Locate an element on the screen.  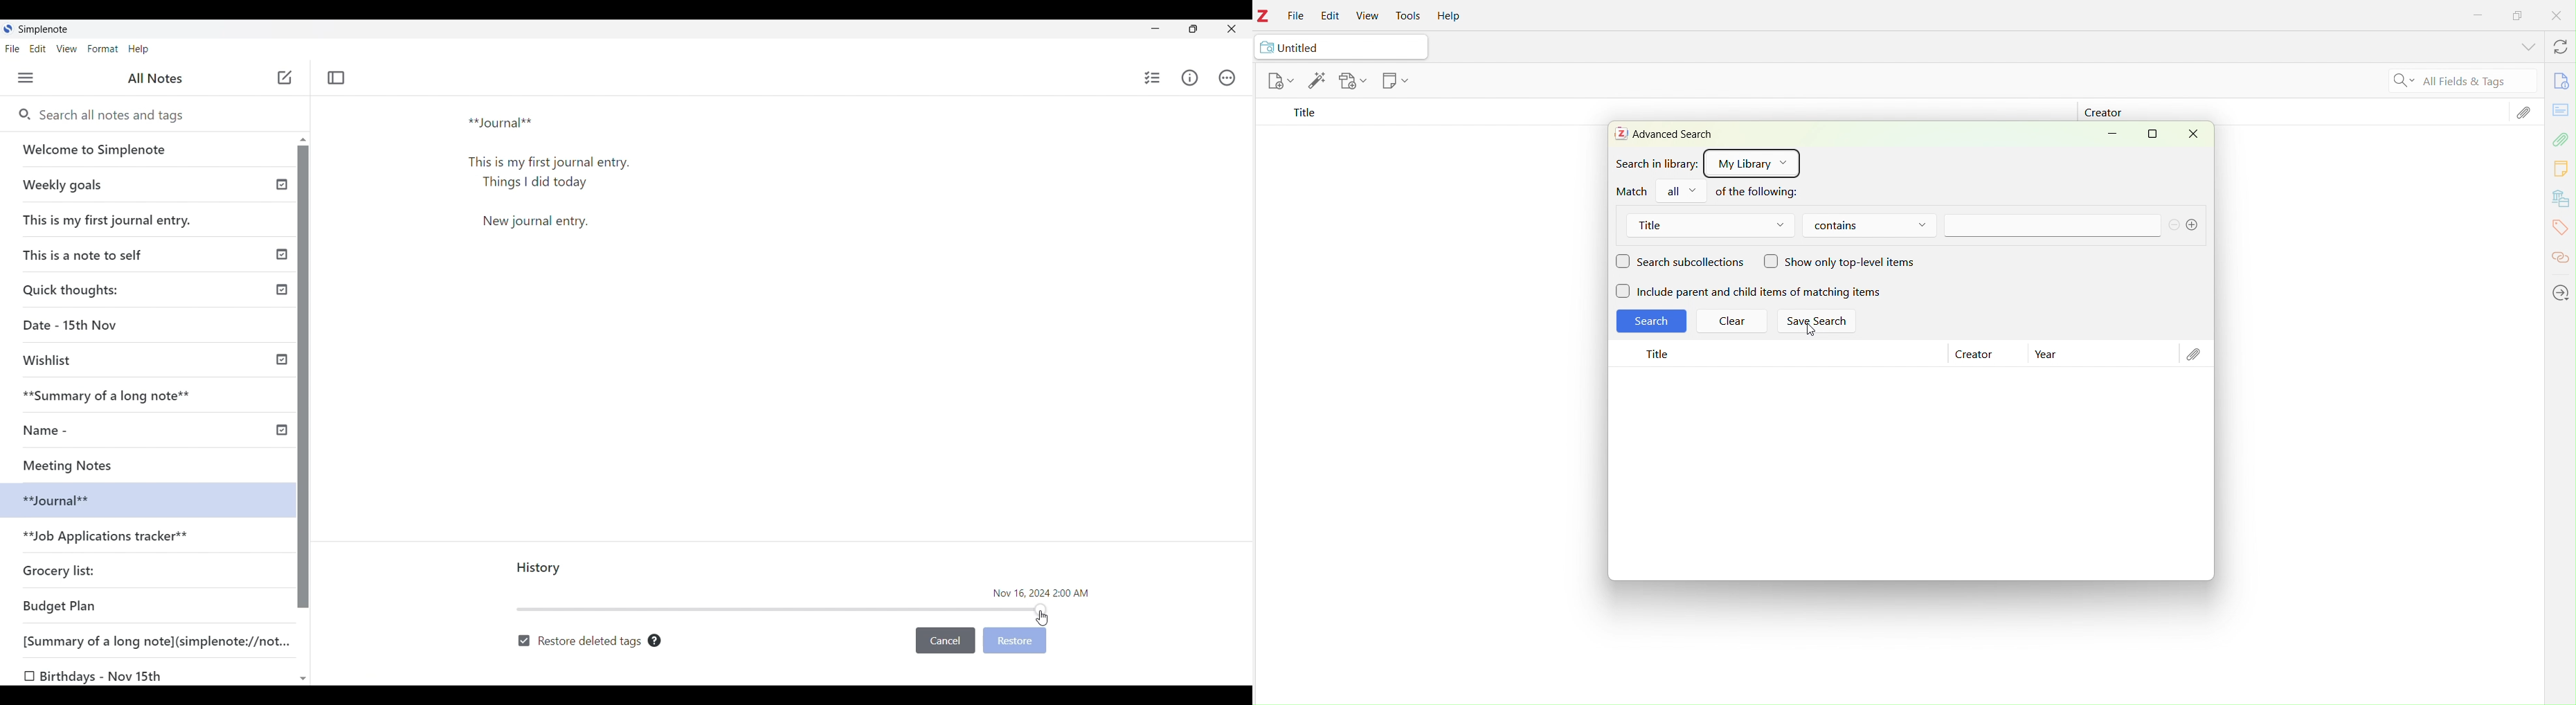
File is located at coordinates (1295, 17).